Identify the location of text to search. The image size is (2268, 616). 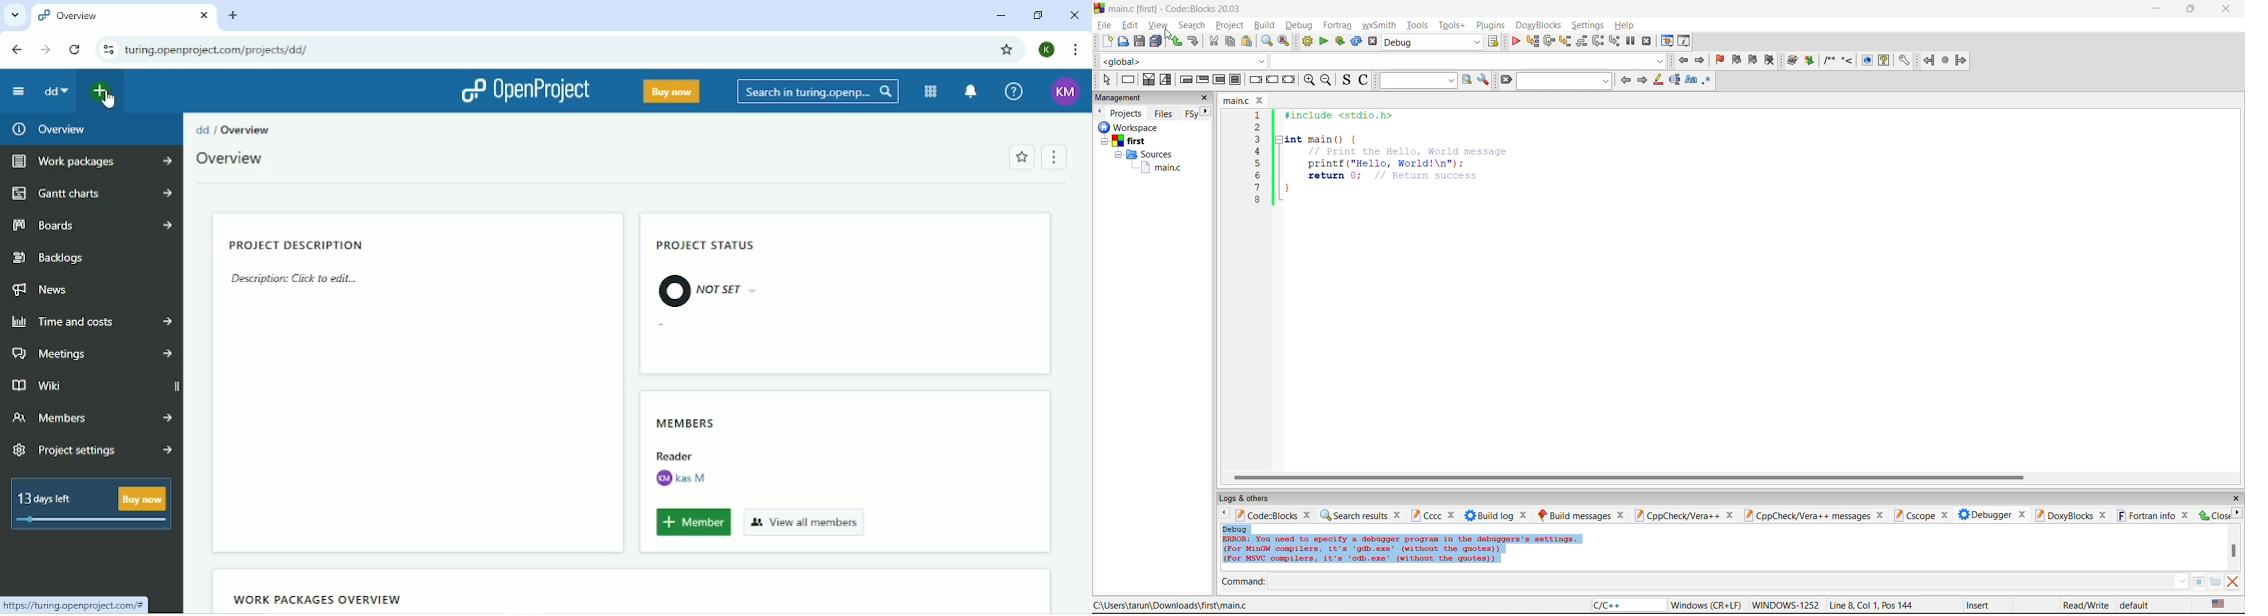
(1418, 81).